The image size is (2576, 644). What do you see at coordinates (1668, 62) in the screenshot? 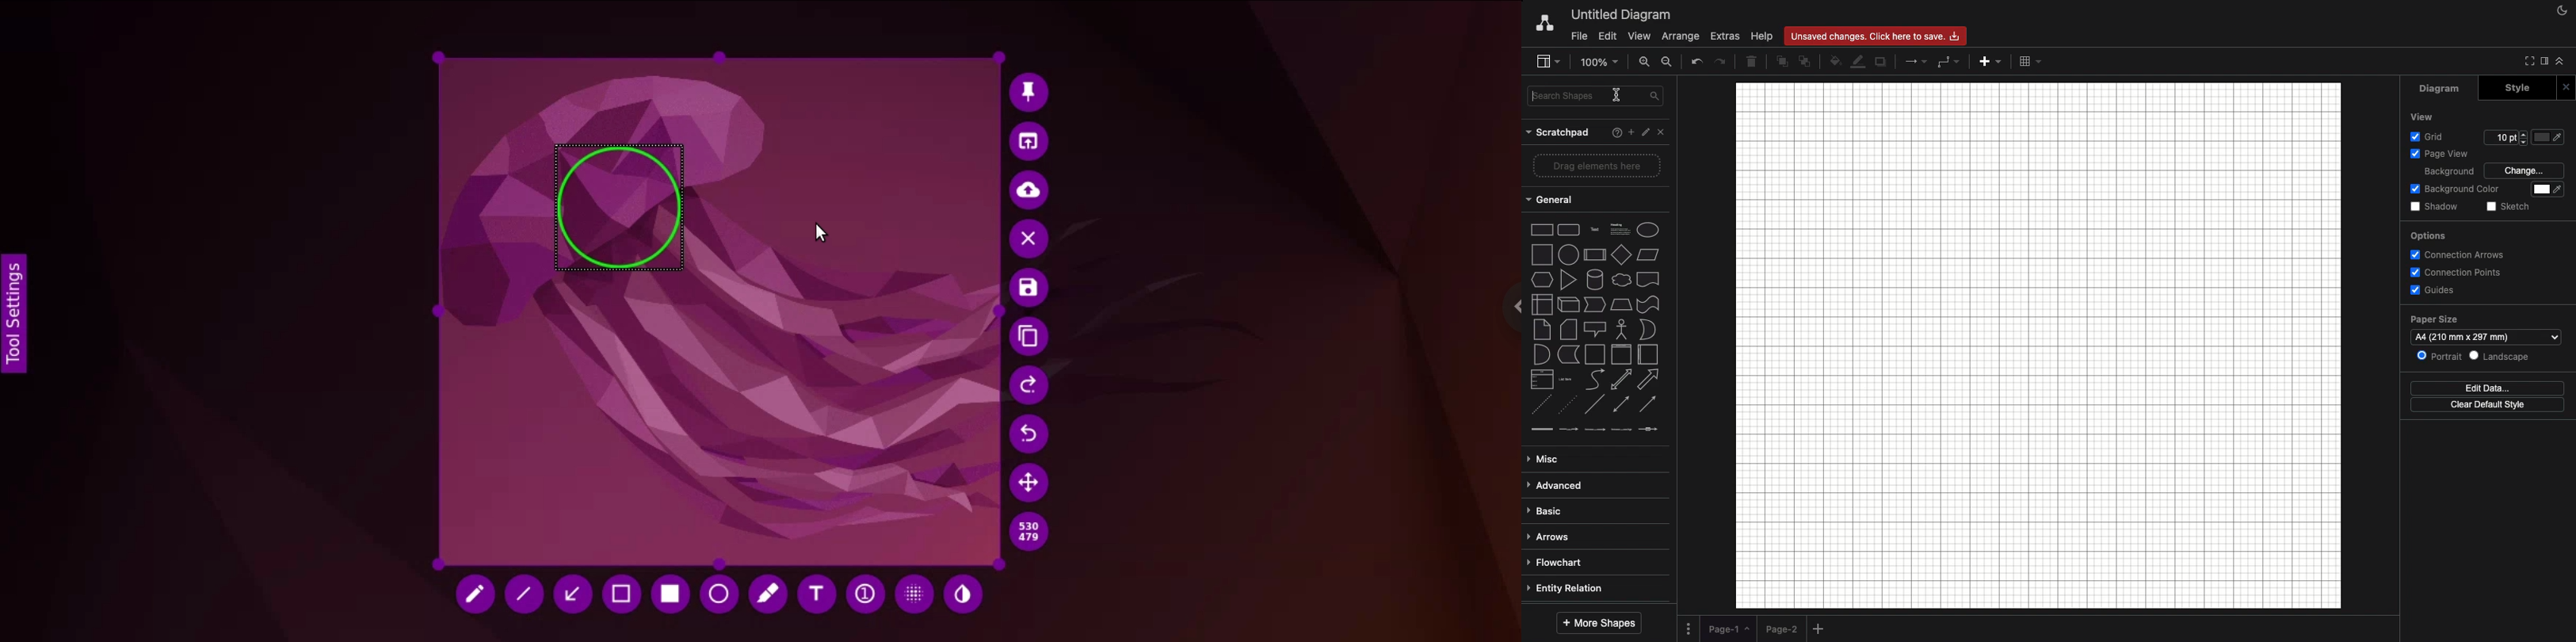
I see `Zoom out` at bounding box center [1668, 62].